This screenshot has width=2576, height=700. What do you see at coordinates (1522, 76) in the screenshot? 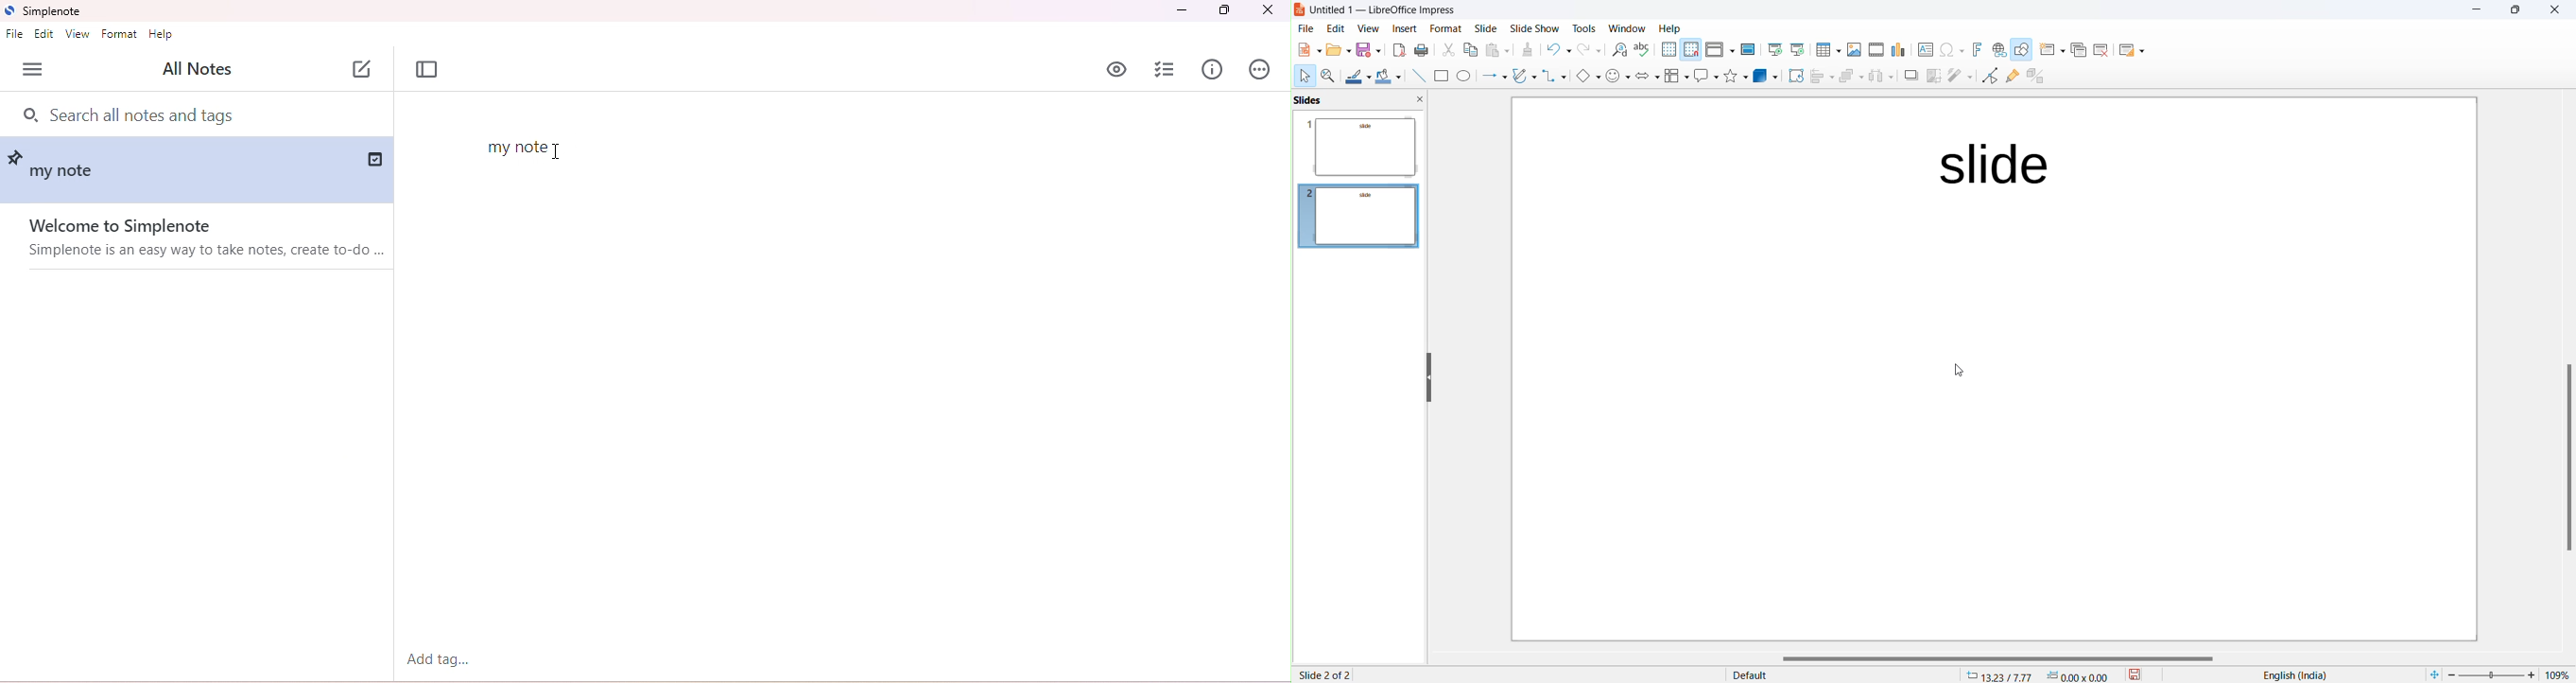
I see `curve and polygons` at bounding box center [1522, 76].